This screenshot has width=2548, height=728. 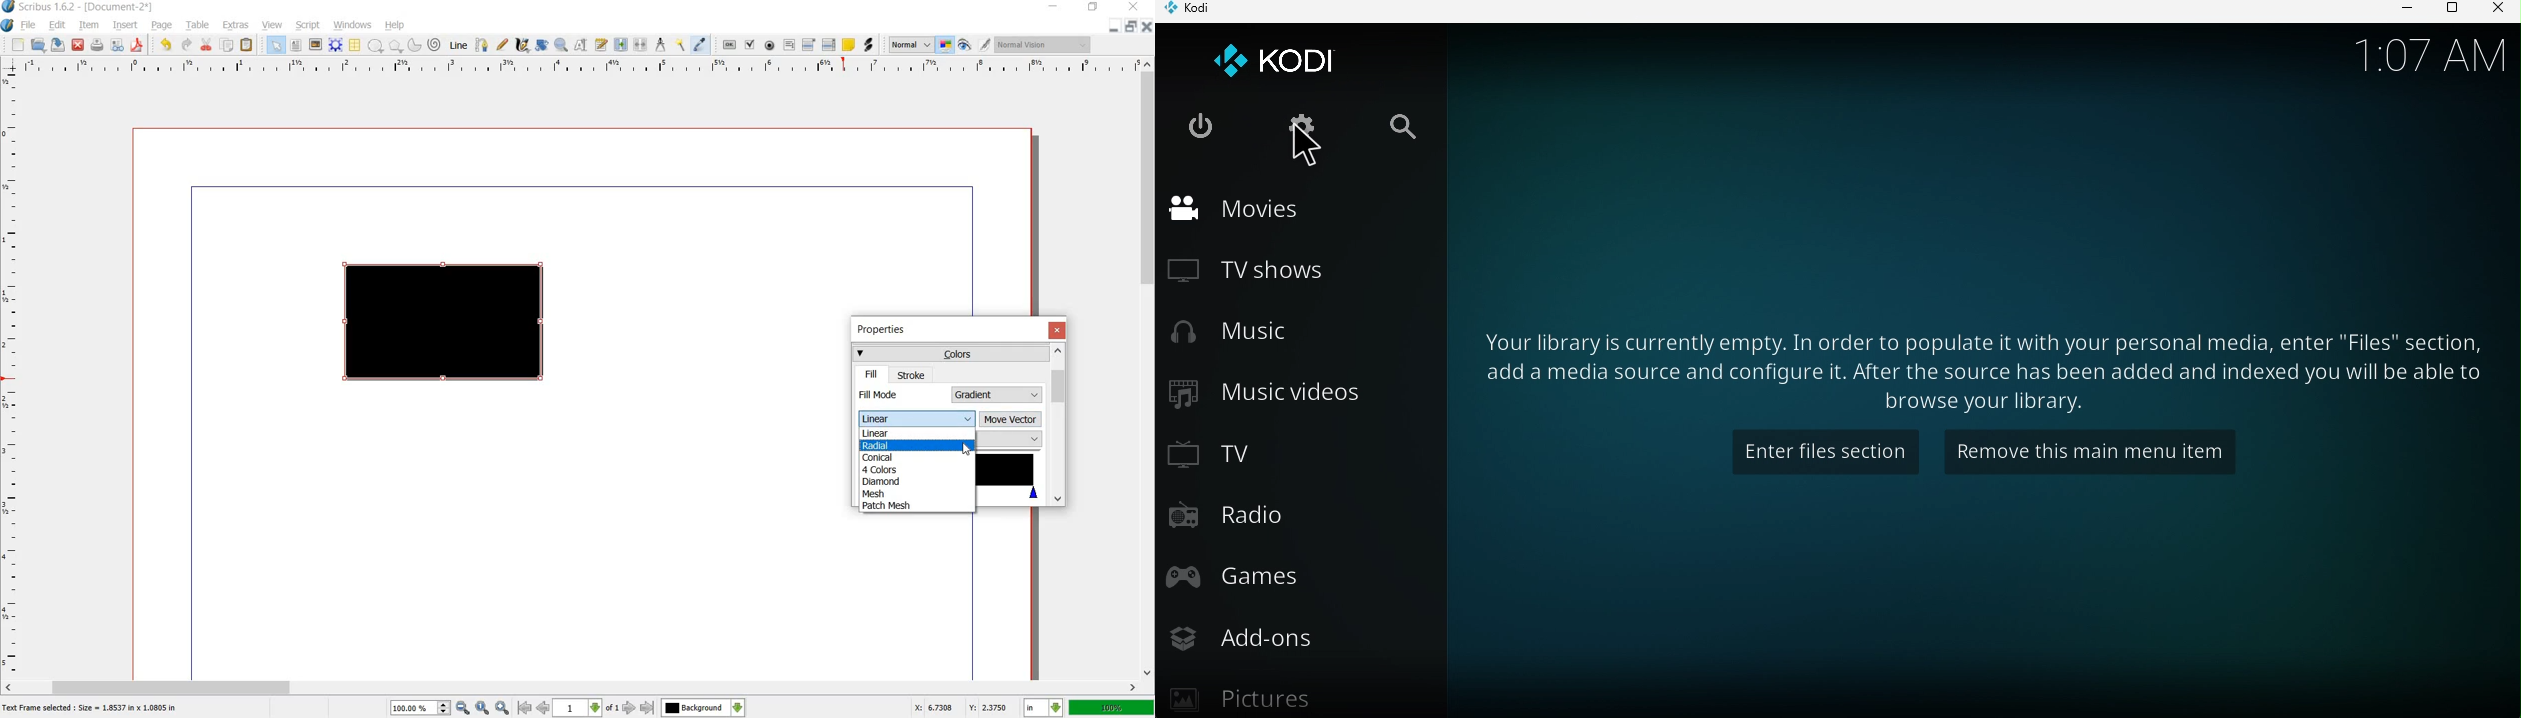 I want to click on table, so click(x=199, y=27).